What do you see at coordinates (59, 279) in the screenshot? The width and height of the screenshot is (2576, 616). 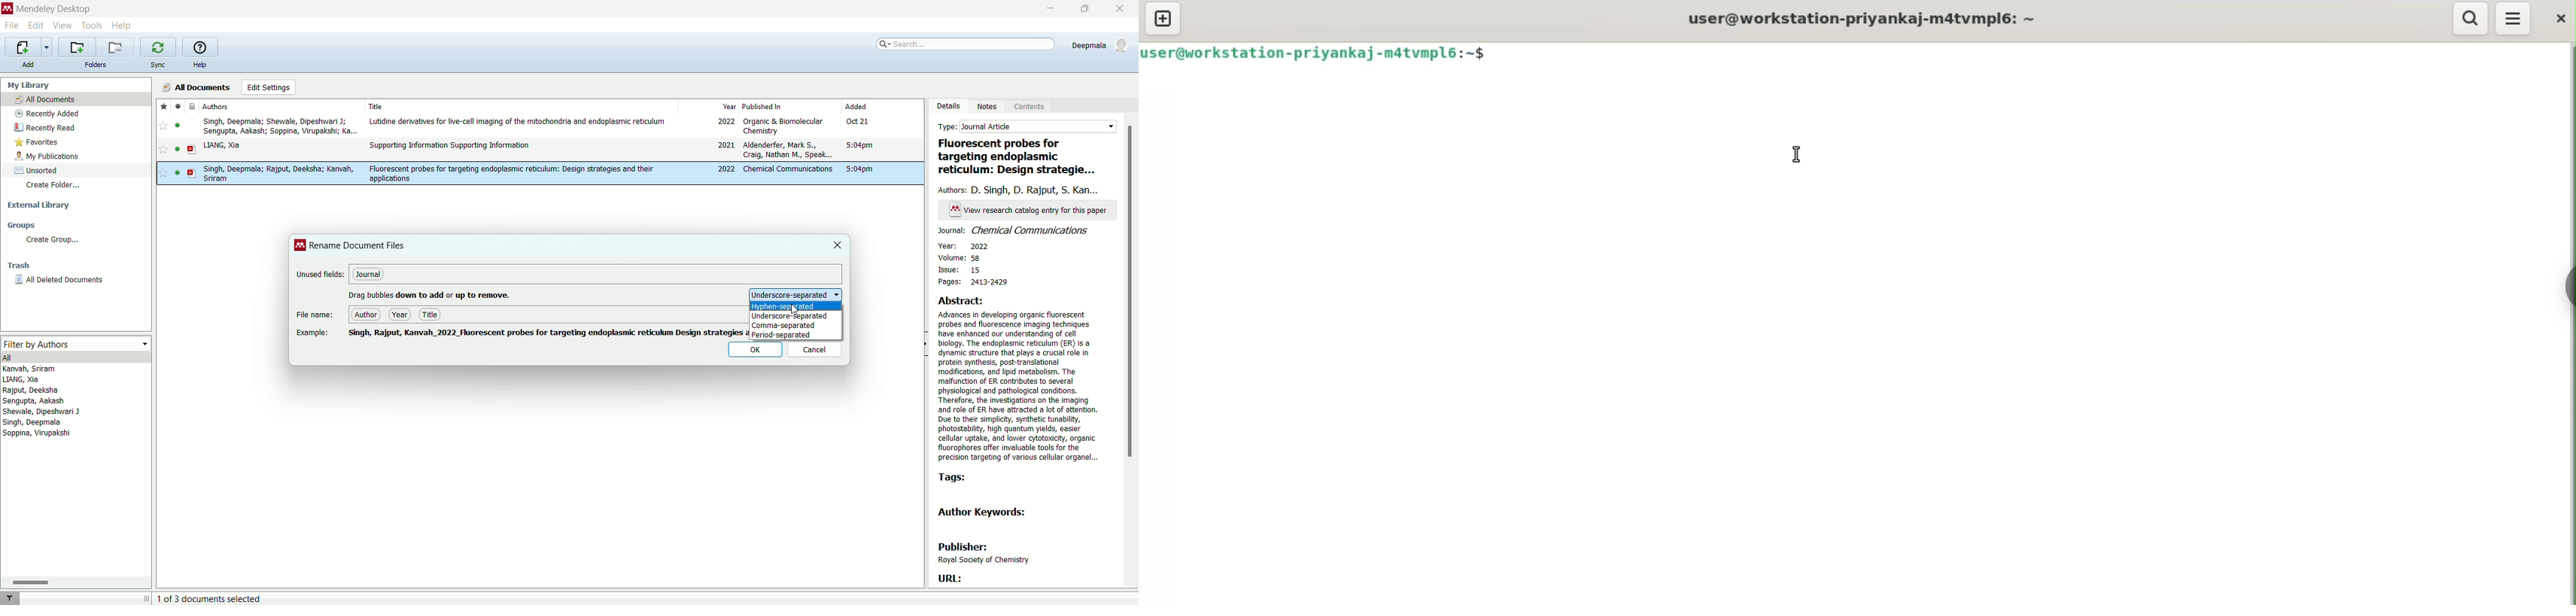 I see `all deleted documents` at bounding box center [59, 279].